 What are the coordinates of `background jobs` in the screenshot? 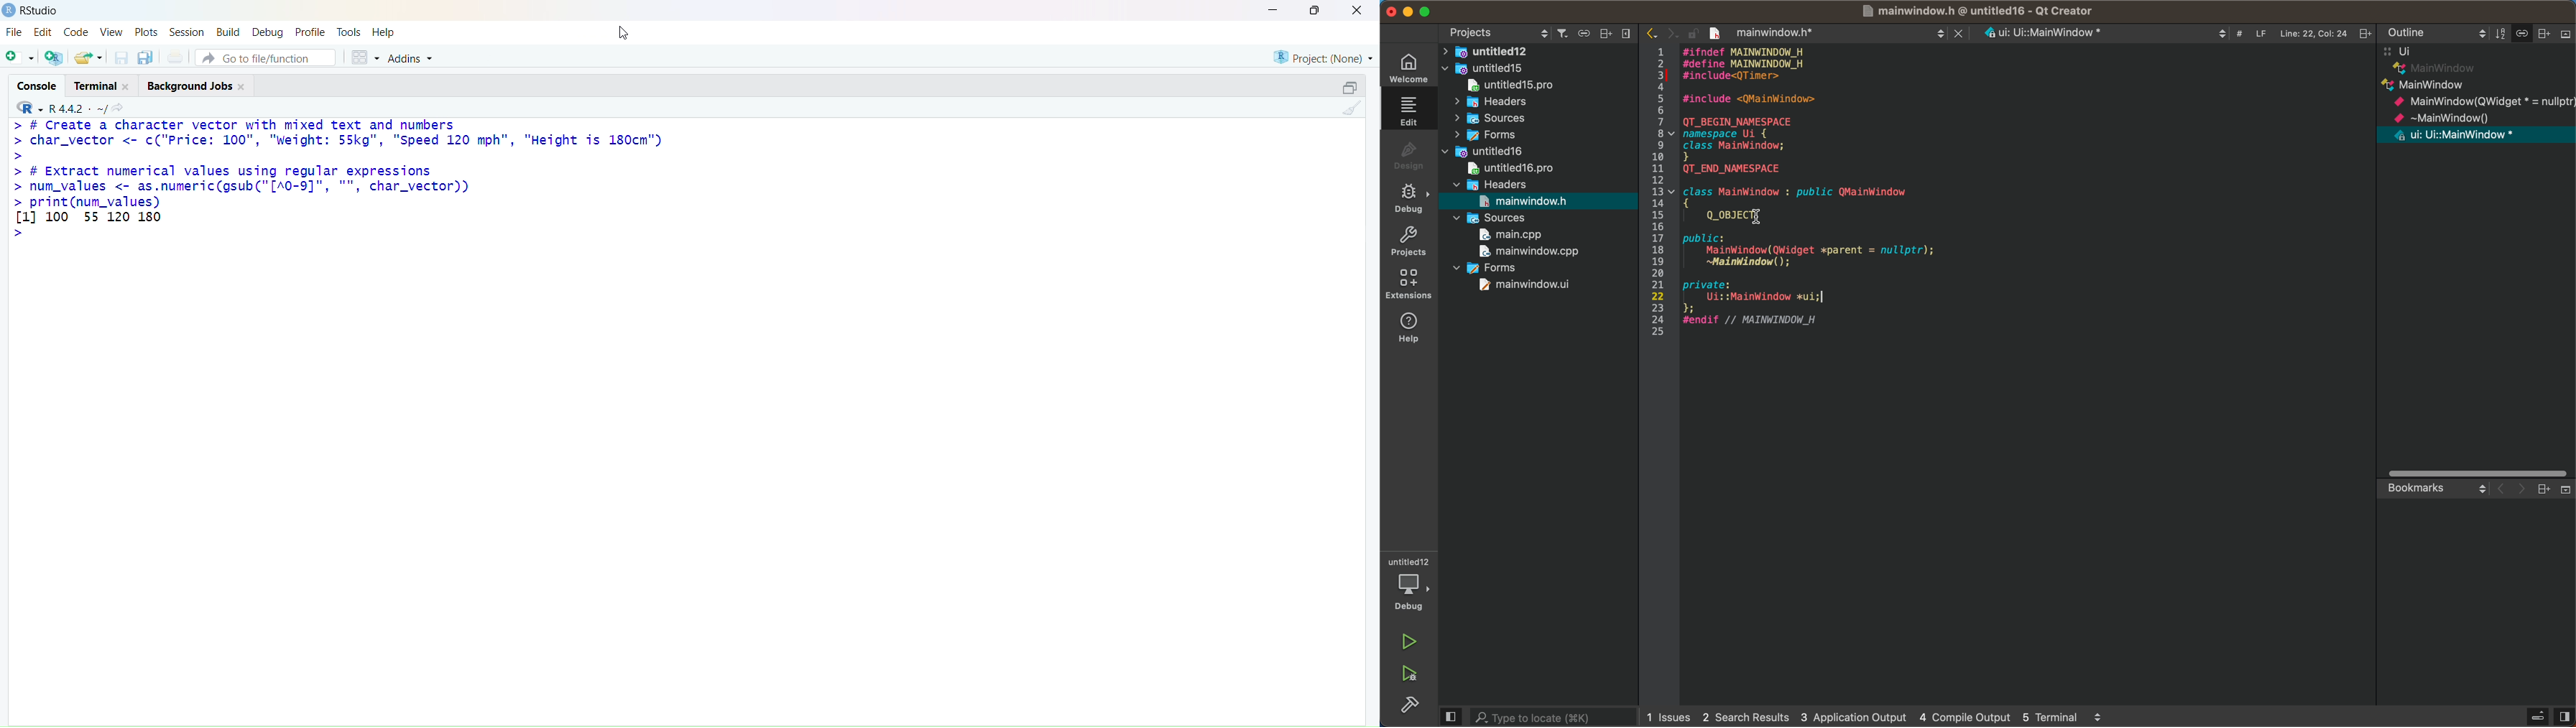 It's located at (190, 86).